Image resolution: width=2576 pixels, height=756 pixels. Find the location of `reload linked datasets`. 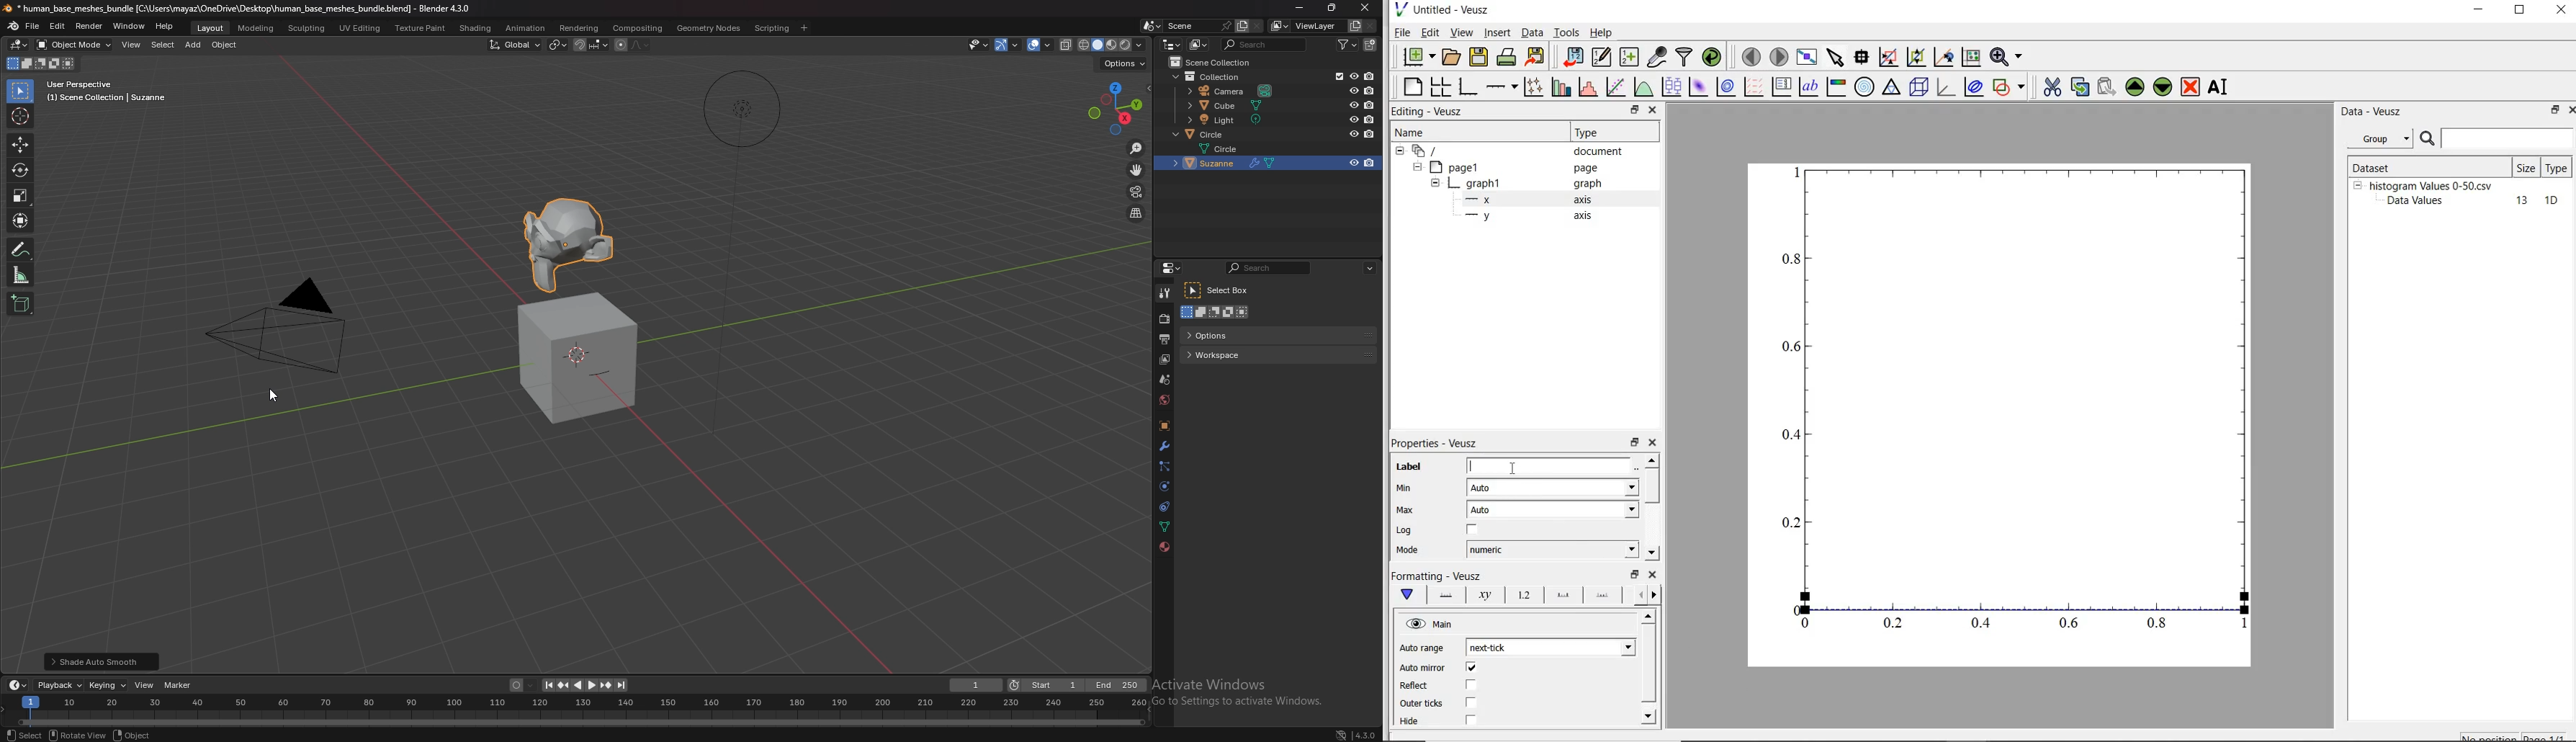

reload linked datasets is located at coordinates (1715, 57).